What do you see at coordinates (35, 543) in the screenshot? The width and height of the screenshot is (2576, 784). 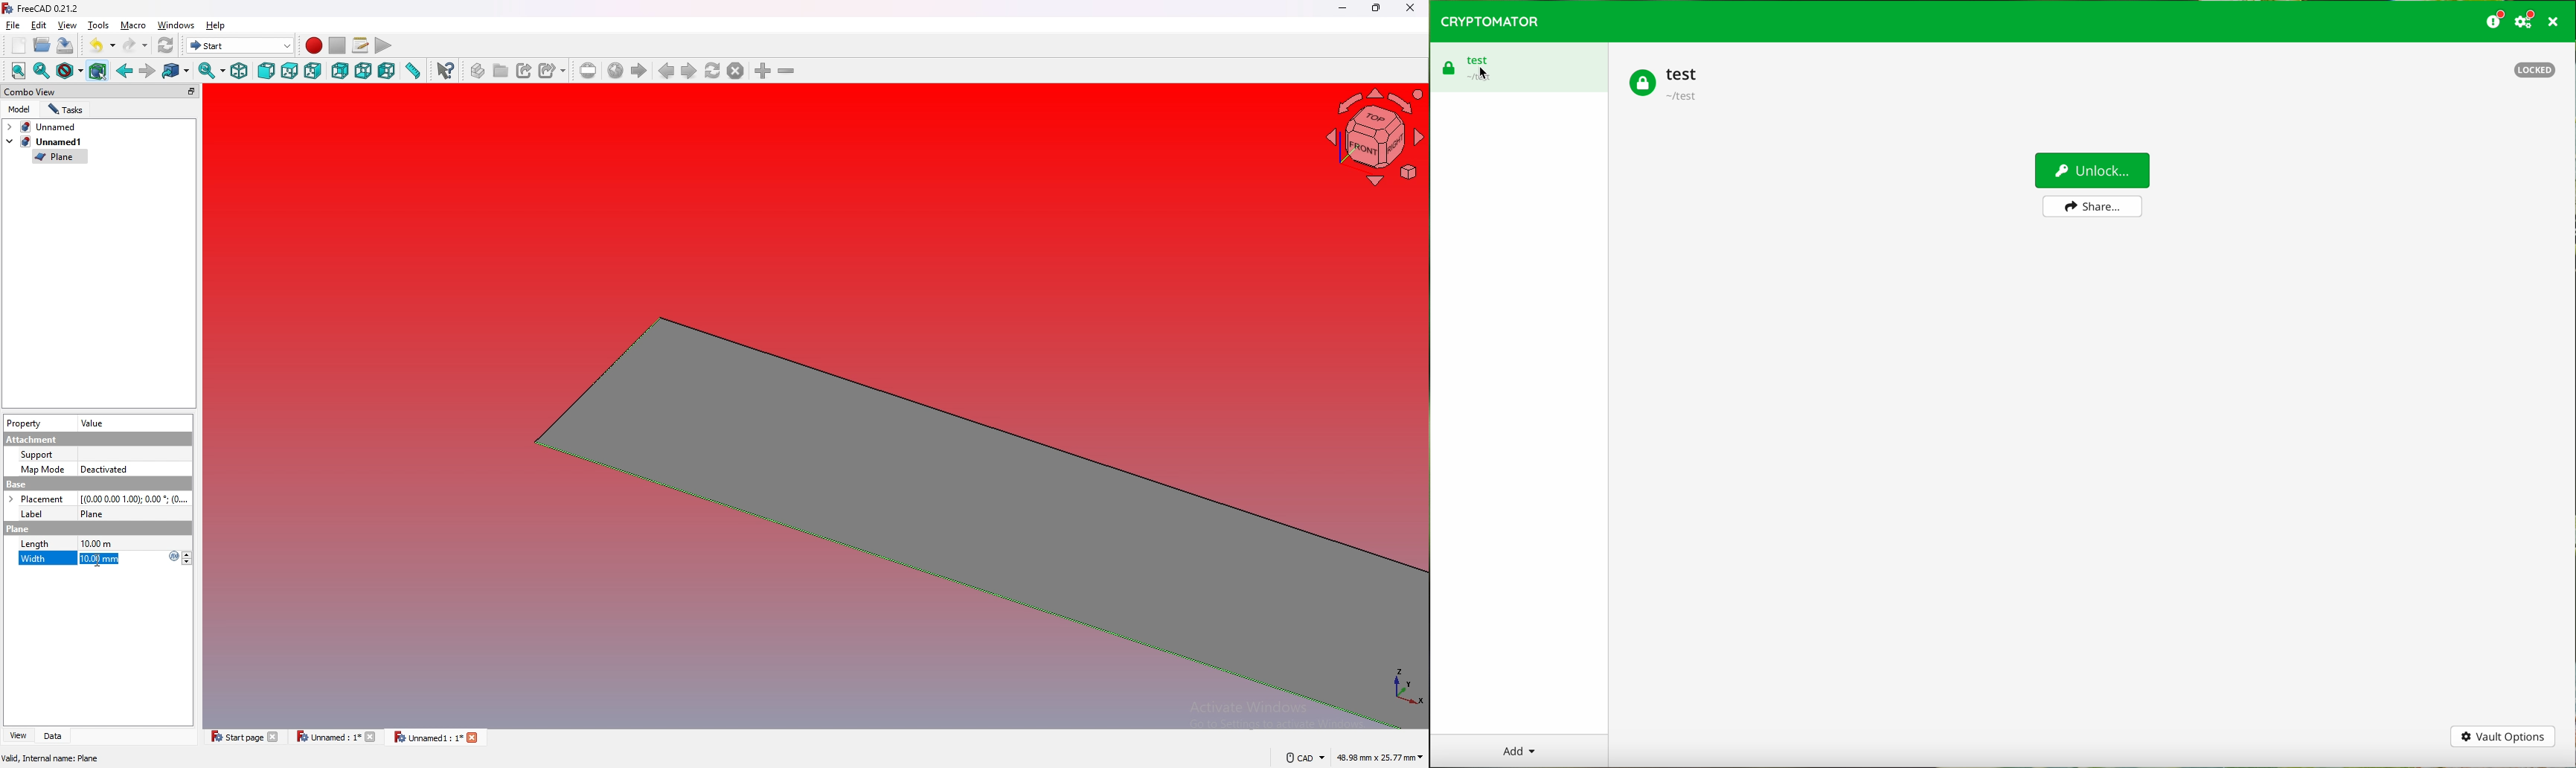 I see `length` at bounding box center [35, 543].